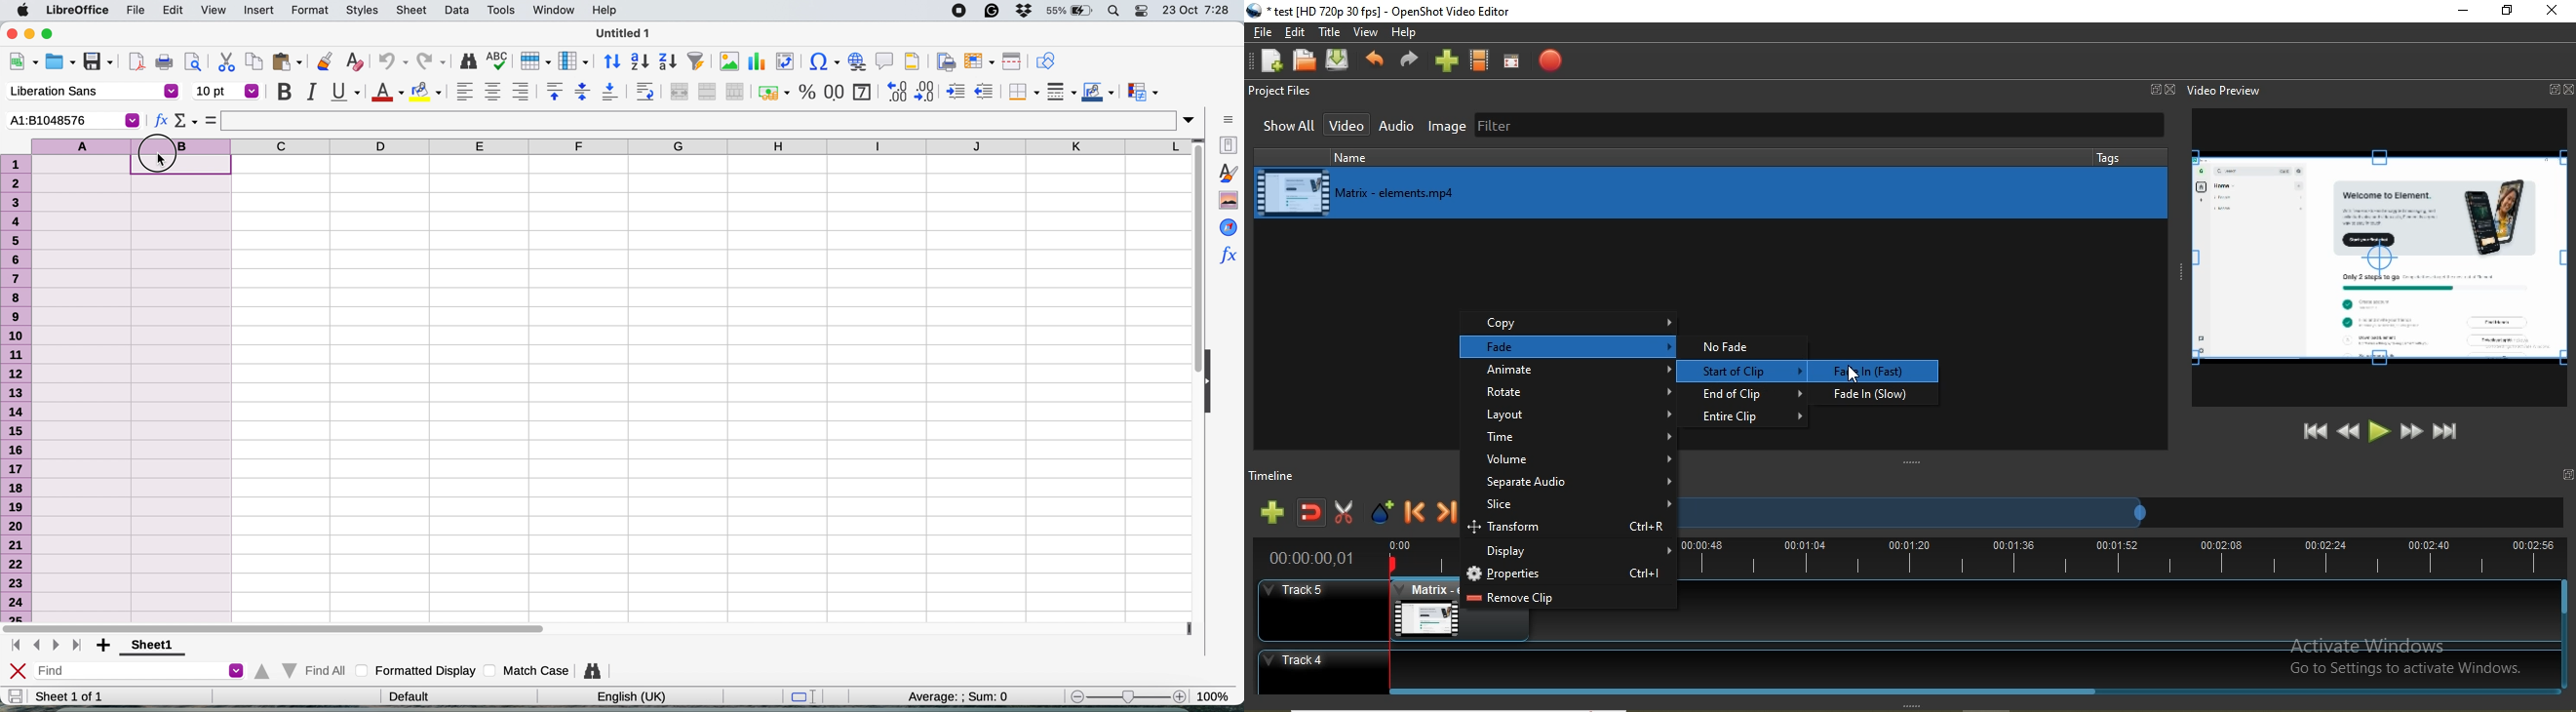 This screenshot has width=2576, height=728. I want to click on expand formula bar, so click(1193, 119).